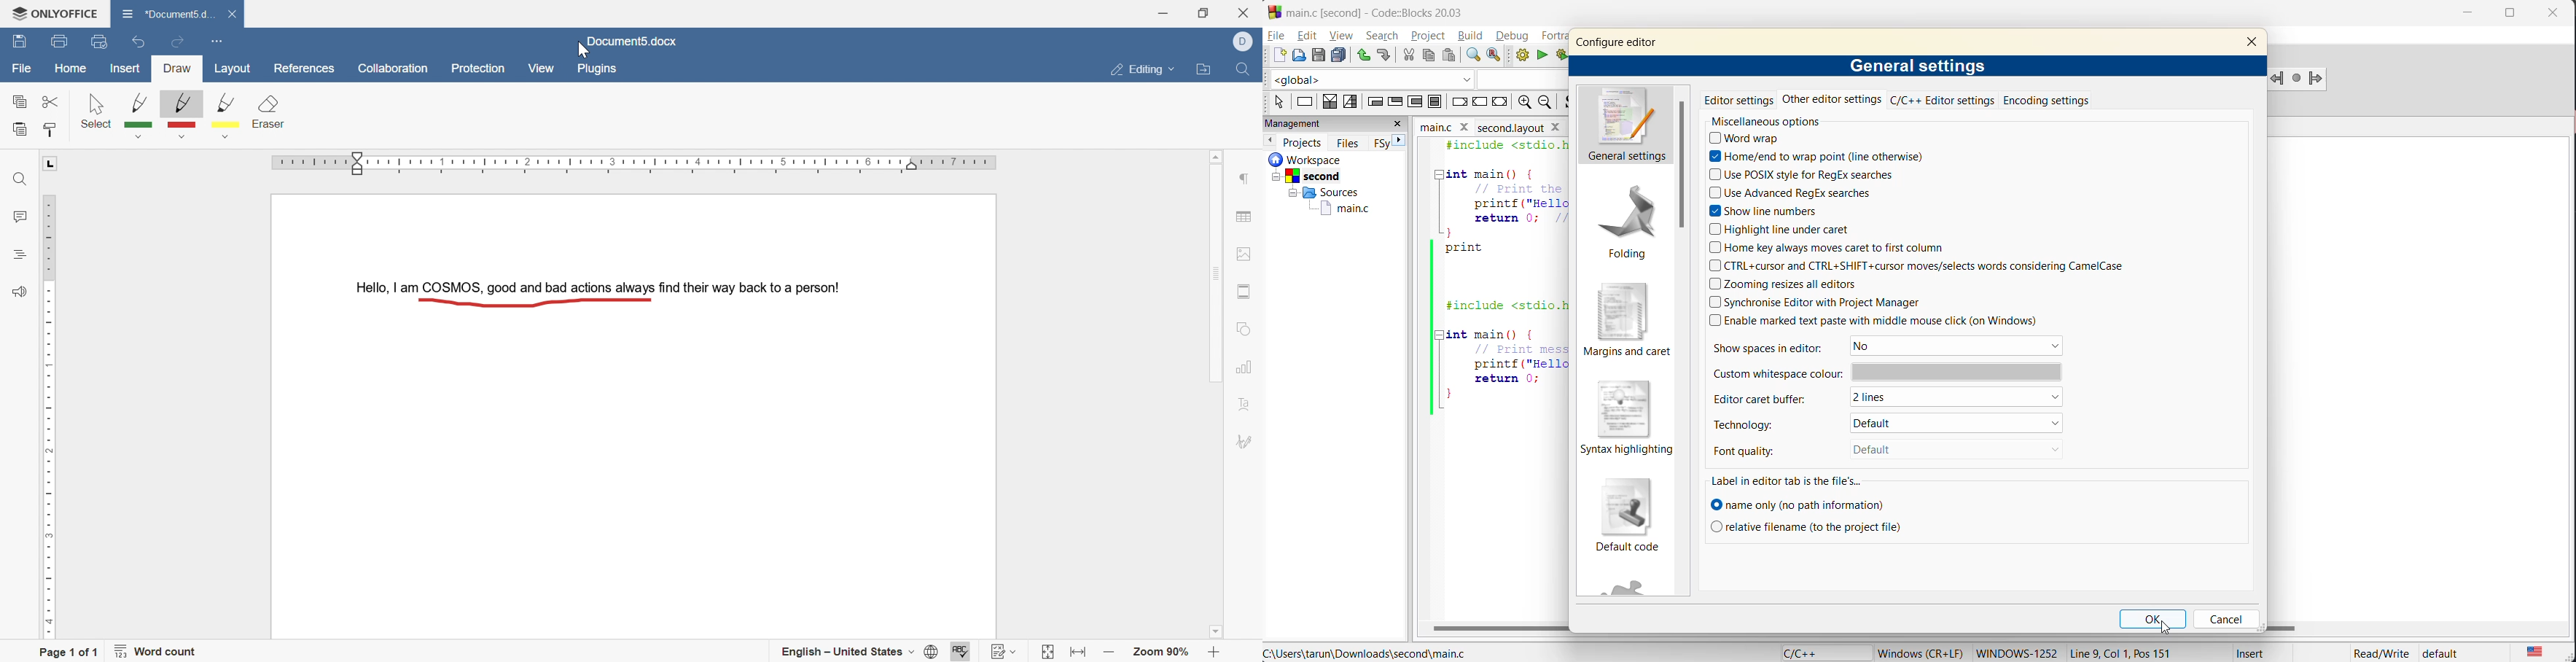 The image size is (2576, 672). What do you see at coordinates (1943, 100) in the screenshot?
I see `c/c++ editor settings` at bounding box center [1943, 100].